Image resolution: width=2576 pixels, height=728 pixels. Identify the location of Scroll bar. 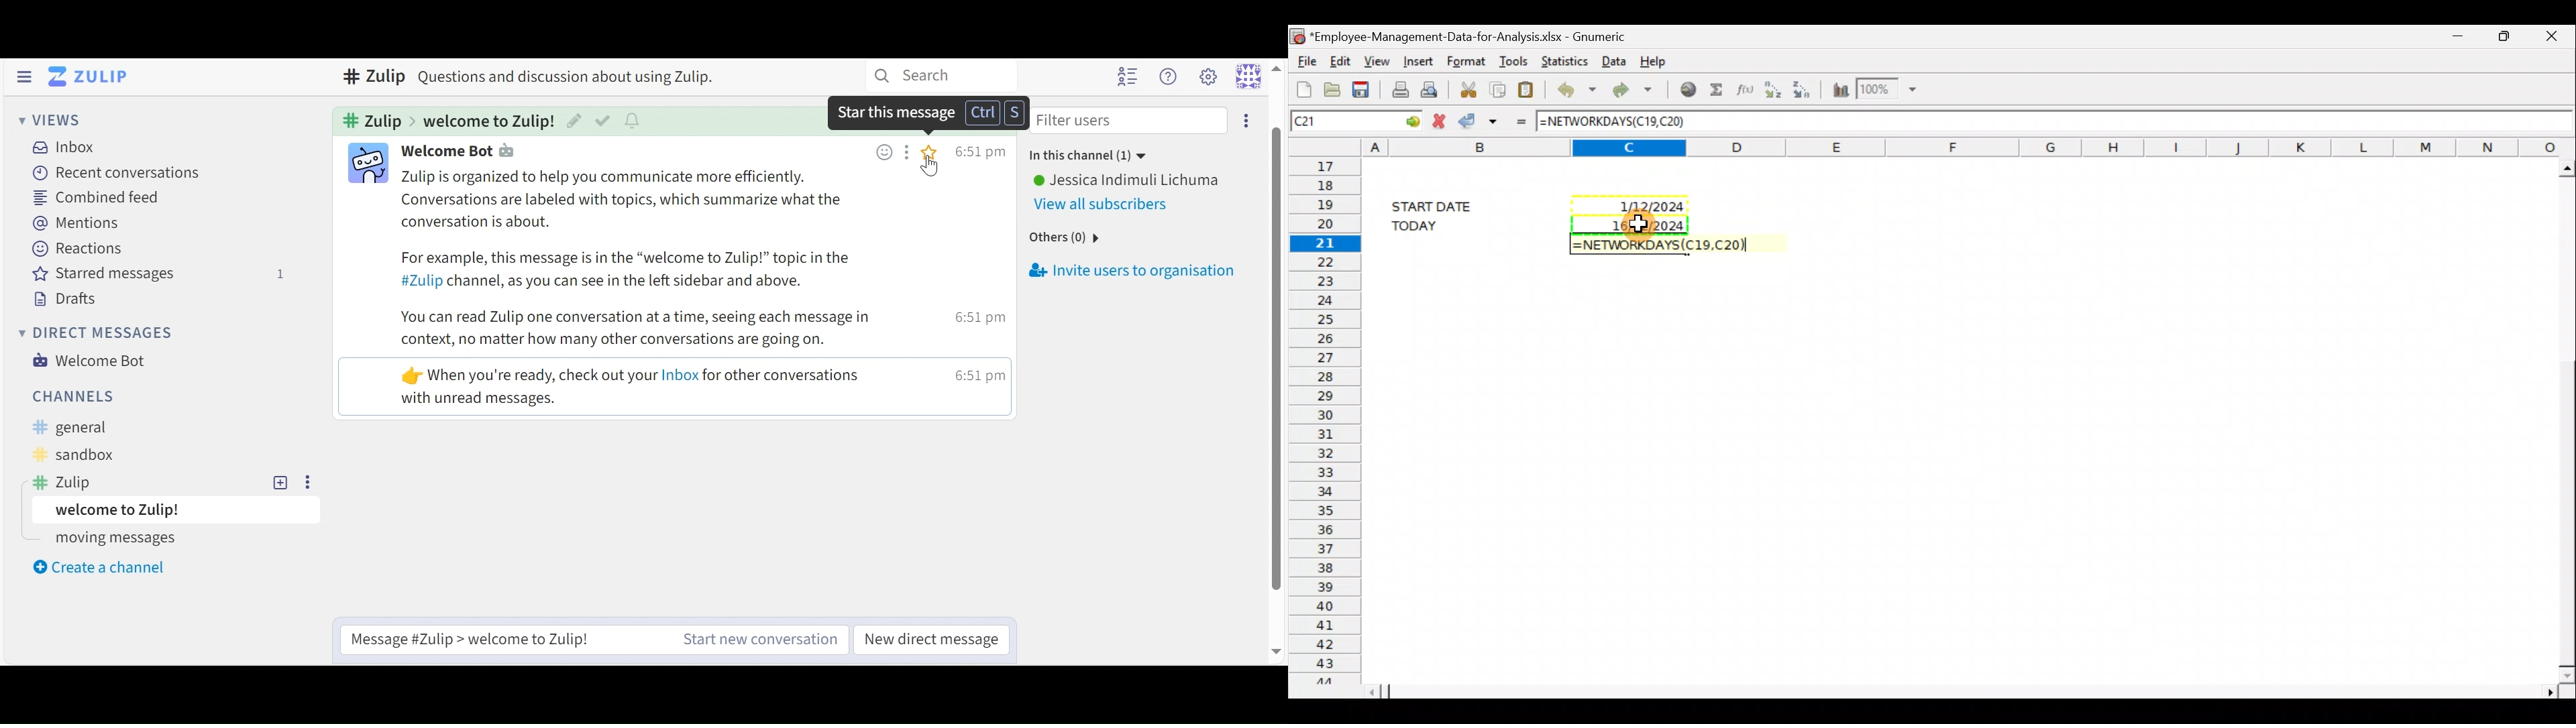
(2561, 418).